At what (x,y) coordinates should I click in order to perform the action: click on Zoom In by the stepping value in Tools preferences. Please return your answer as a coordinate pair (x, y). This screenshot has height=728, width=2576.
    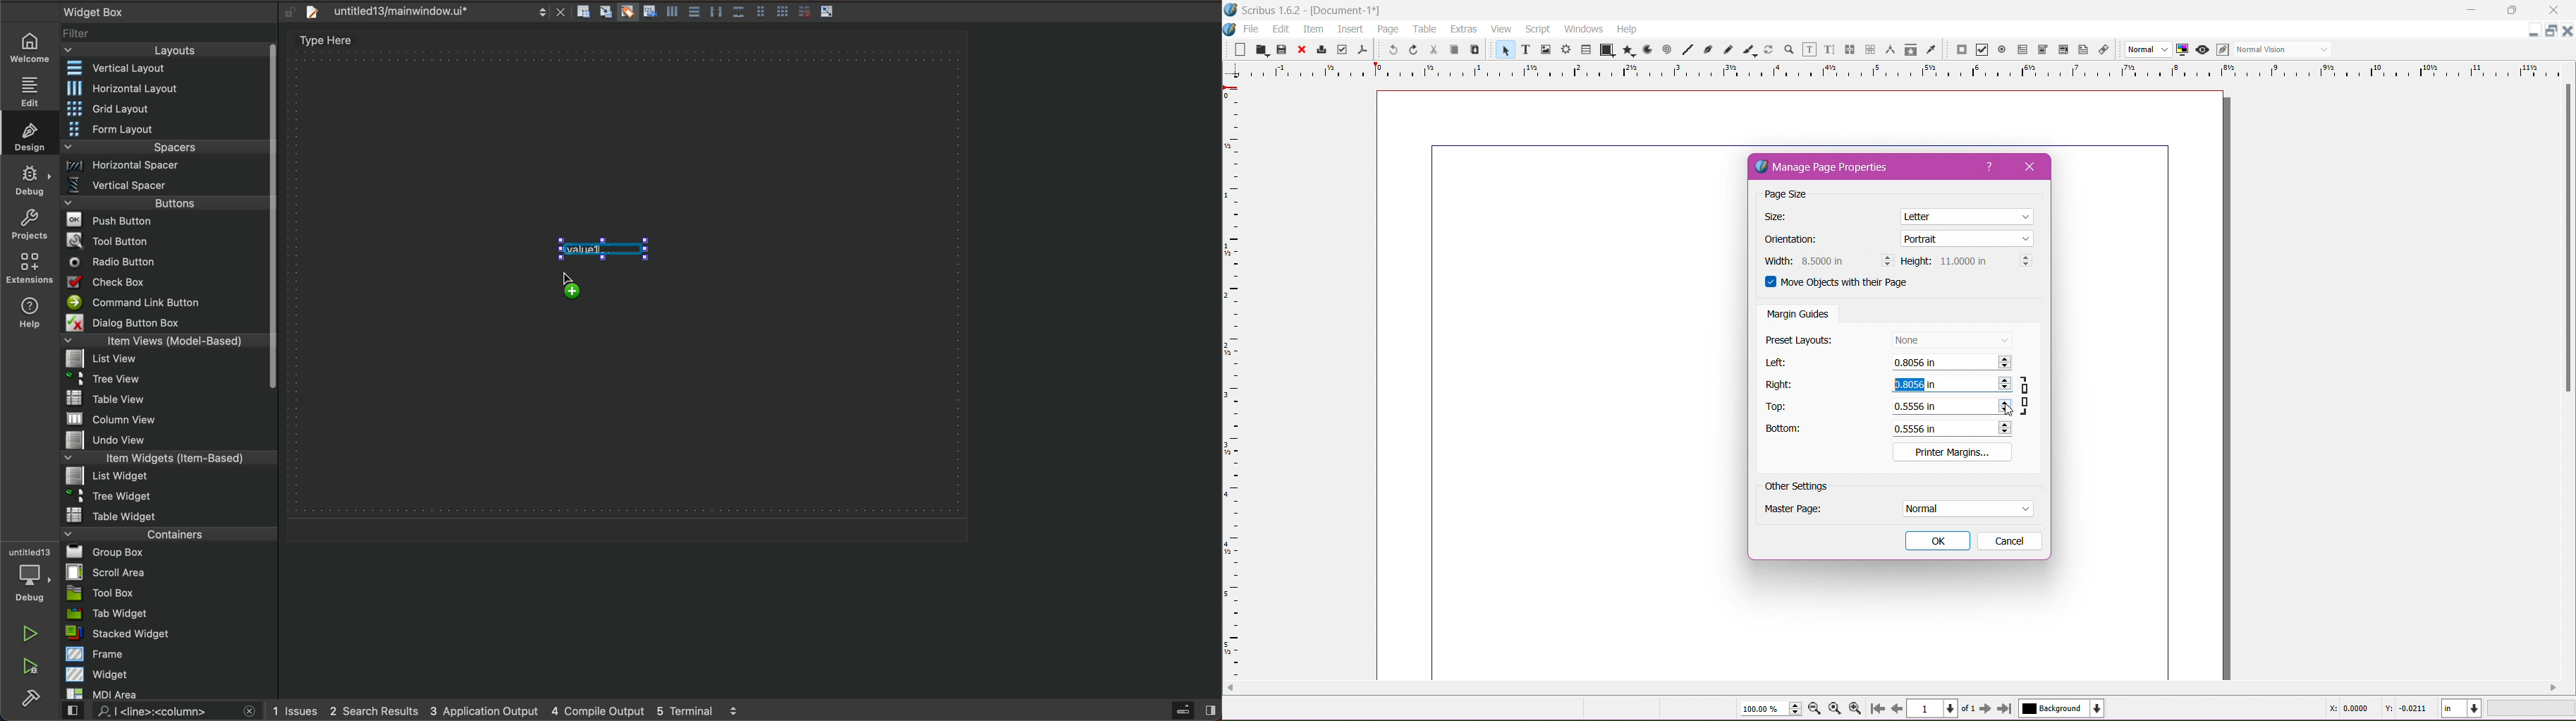
    Looking at the image, I should click on (1854, 707).